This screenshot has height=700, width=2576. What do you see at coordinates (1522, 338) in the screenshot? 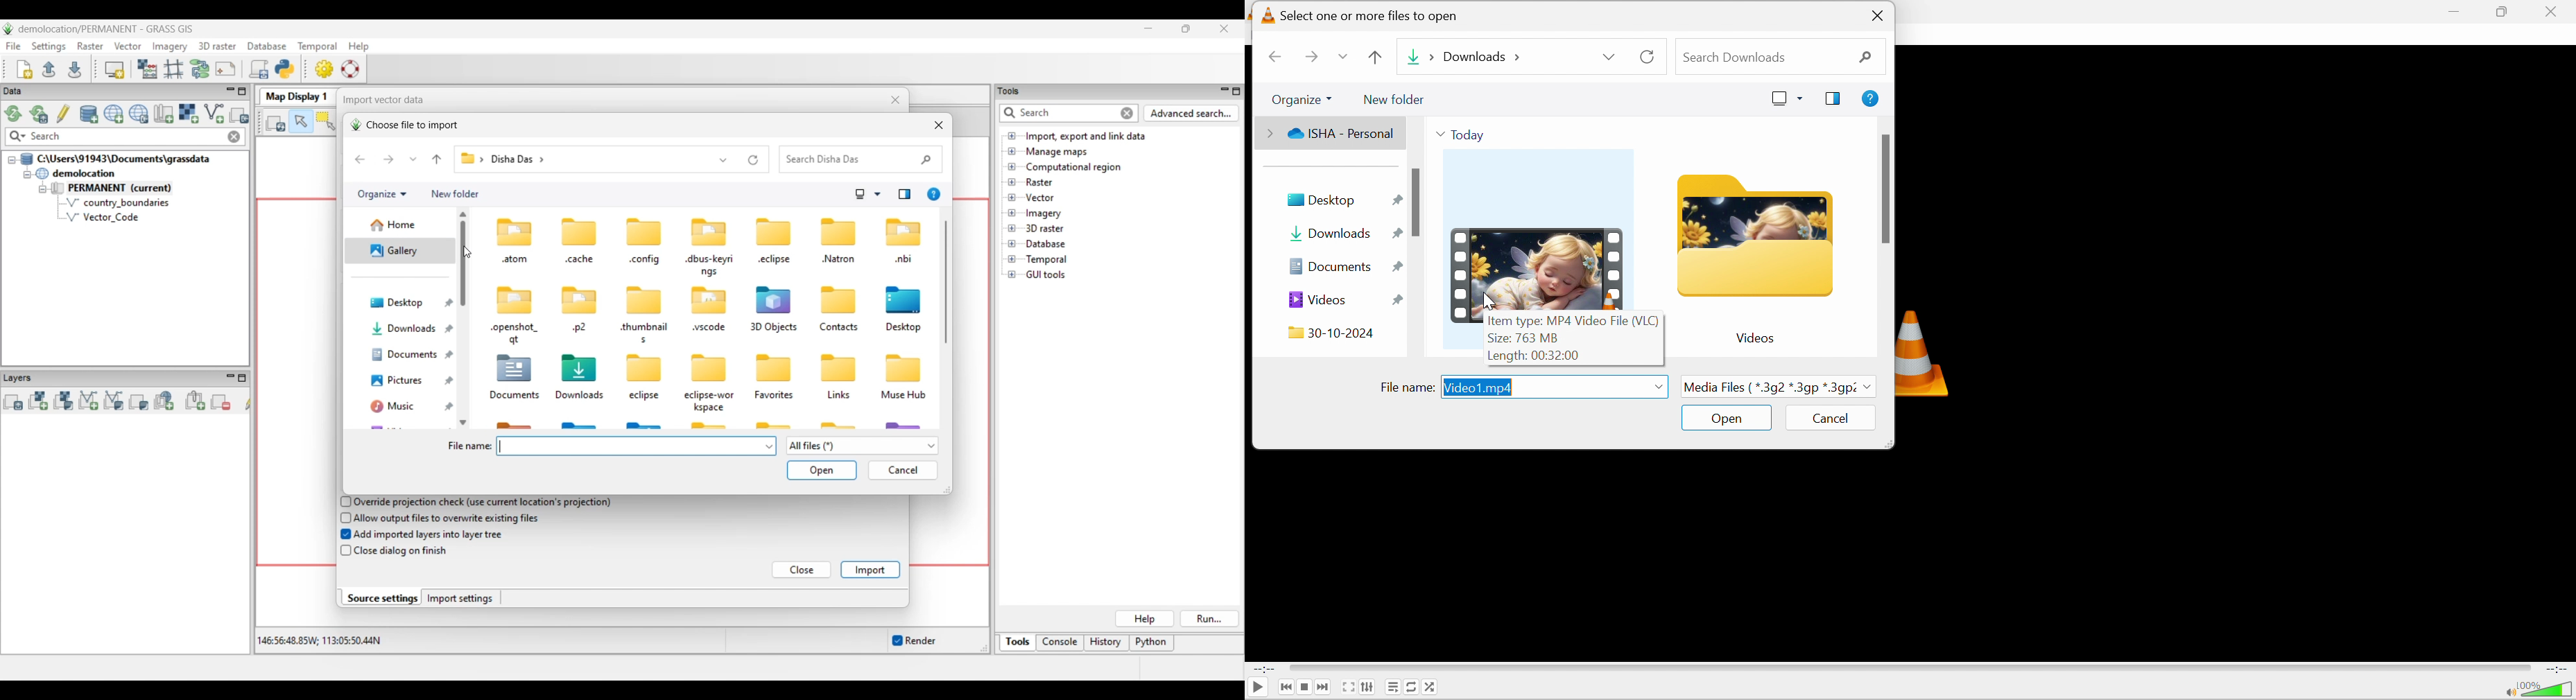
I see `Size: 763 MB` at bounding box center [1522, 338].